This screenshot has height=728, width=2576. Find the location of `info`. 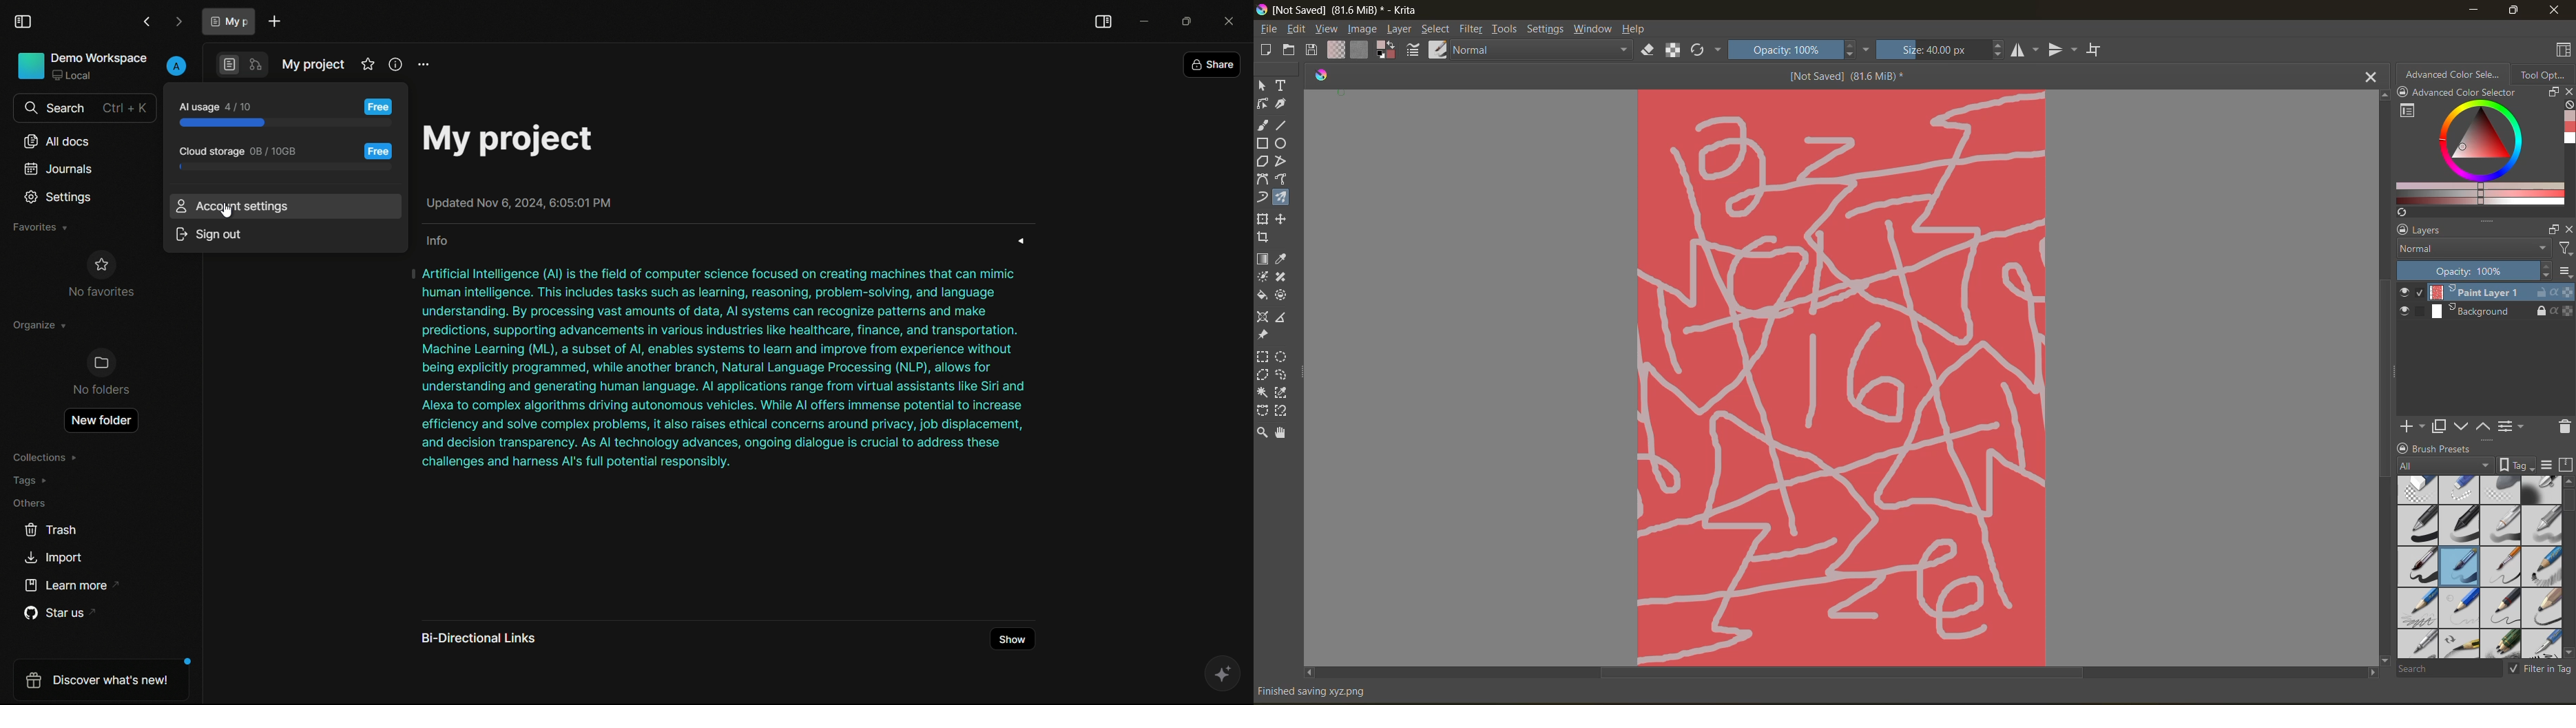

info is located at coordinates (395, 65).